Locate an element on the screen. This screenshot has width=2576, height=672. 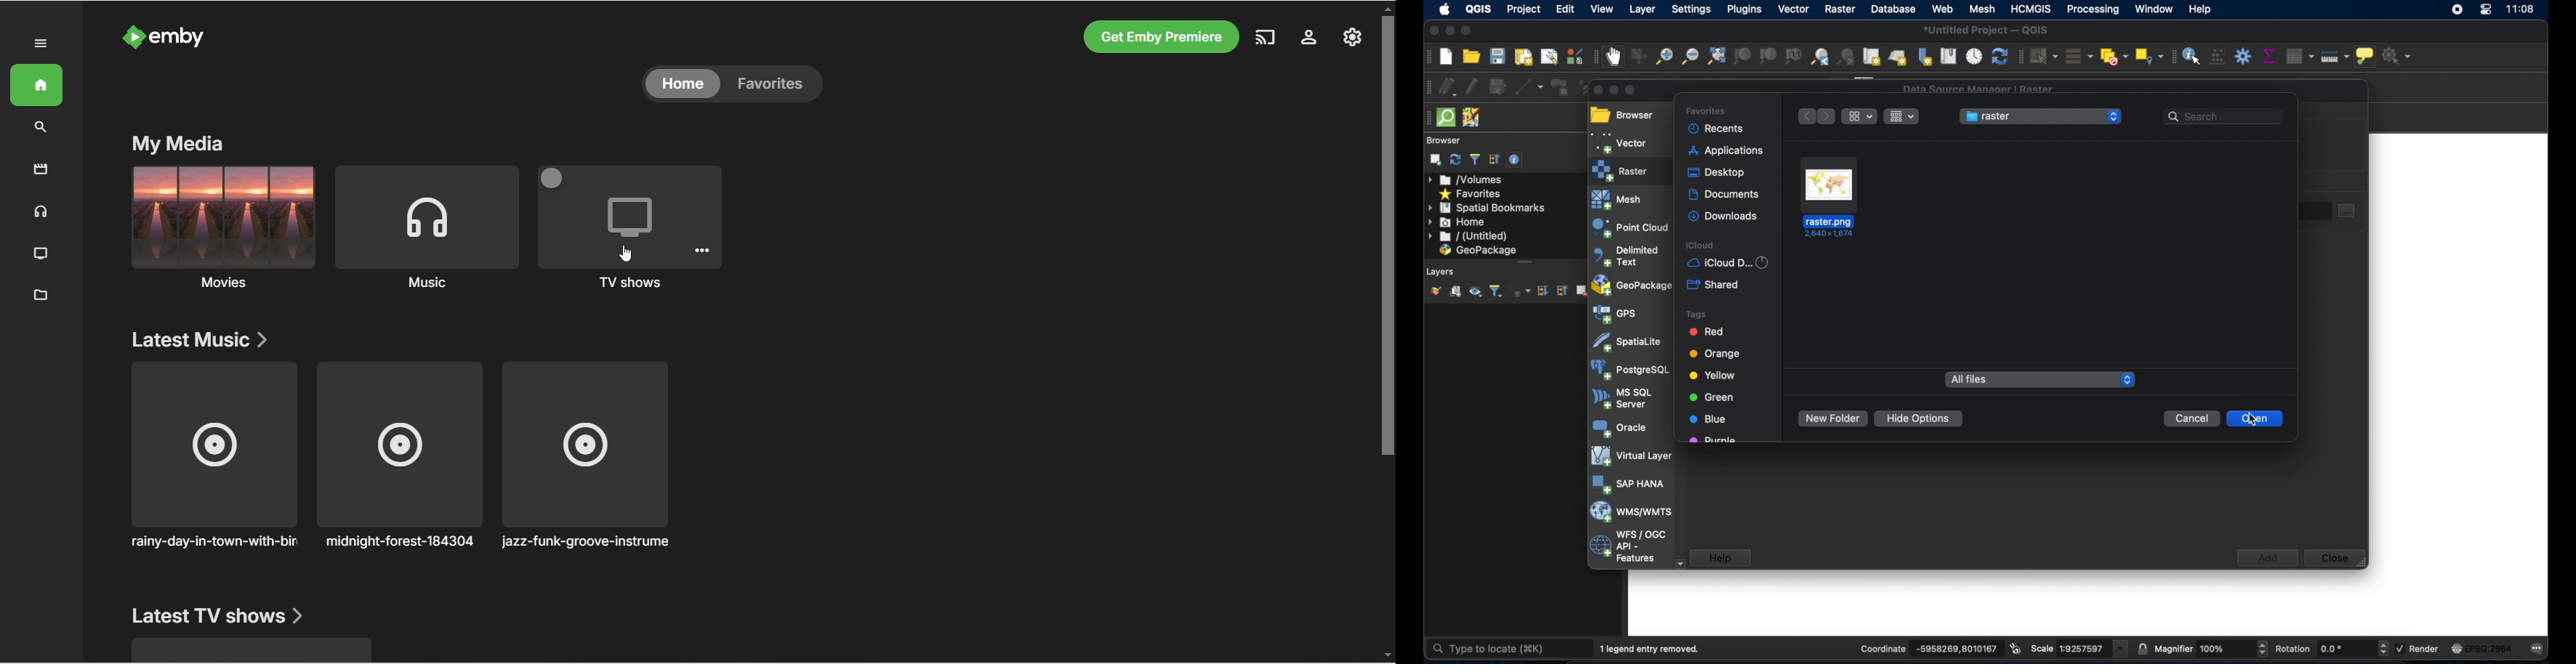
volumes is located at coordinates (1466, 180).